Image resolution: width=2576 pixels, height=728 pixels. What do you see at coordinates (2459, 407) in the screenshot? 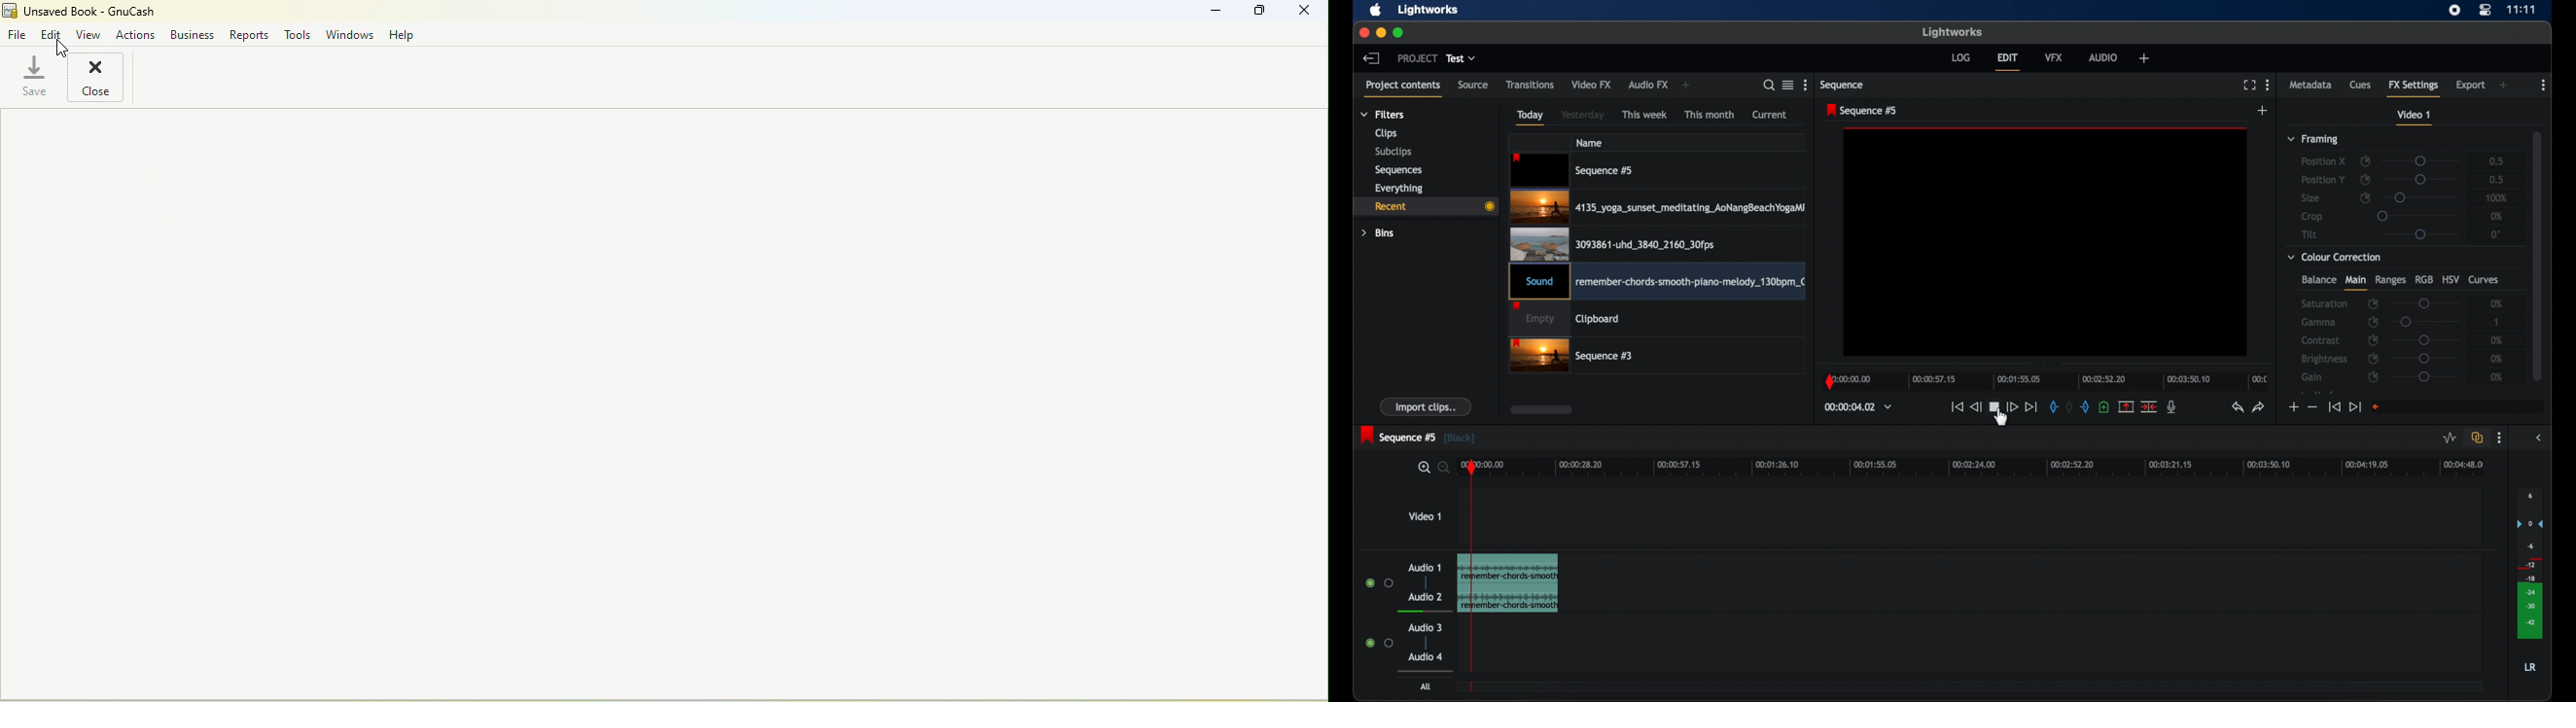
I see `empty field` at bounding box center [2459, 407].